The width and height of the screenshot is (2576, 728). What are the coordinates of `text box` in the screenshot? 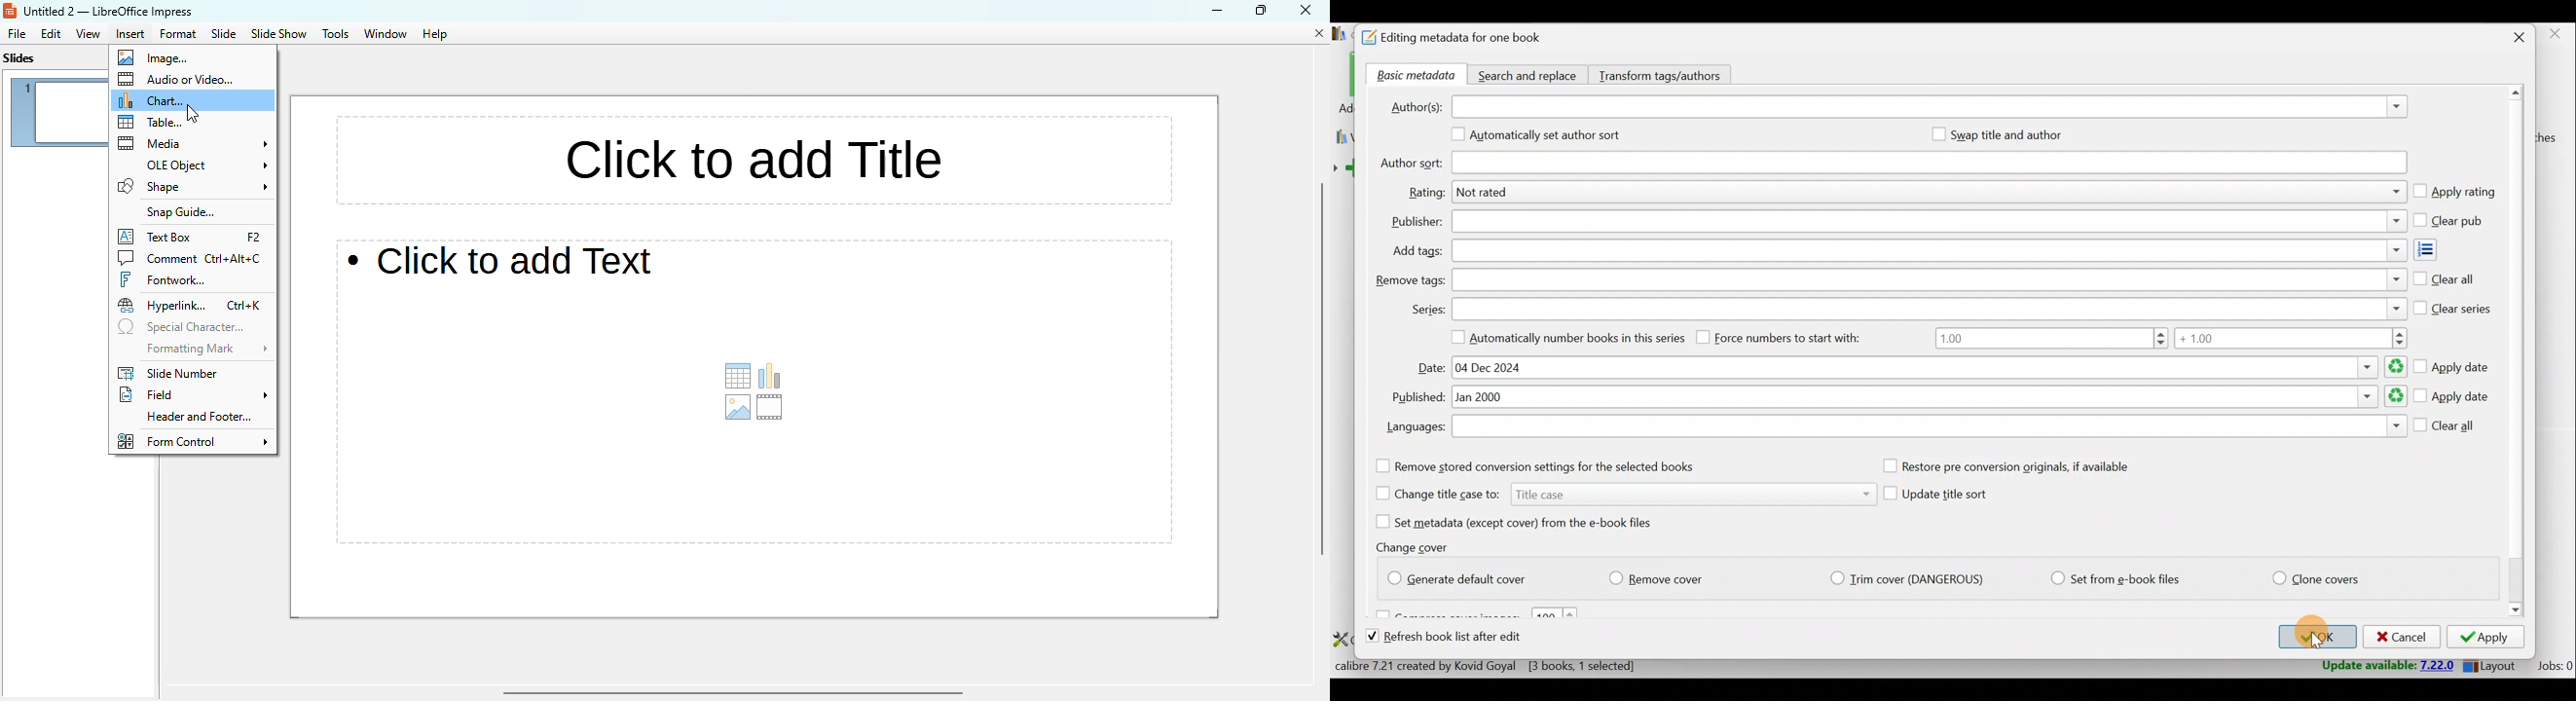 It's located at (157, 236).